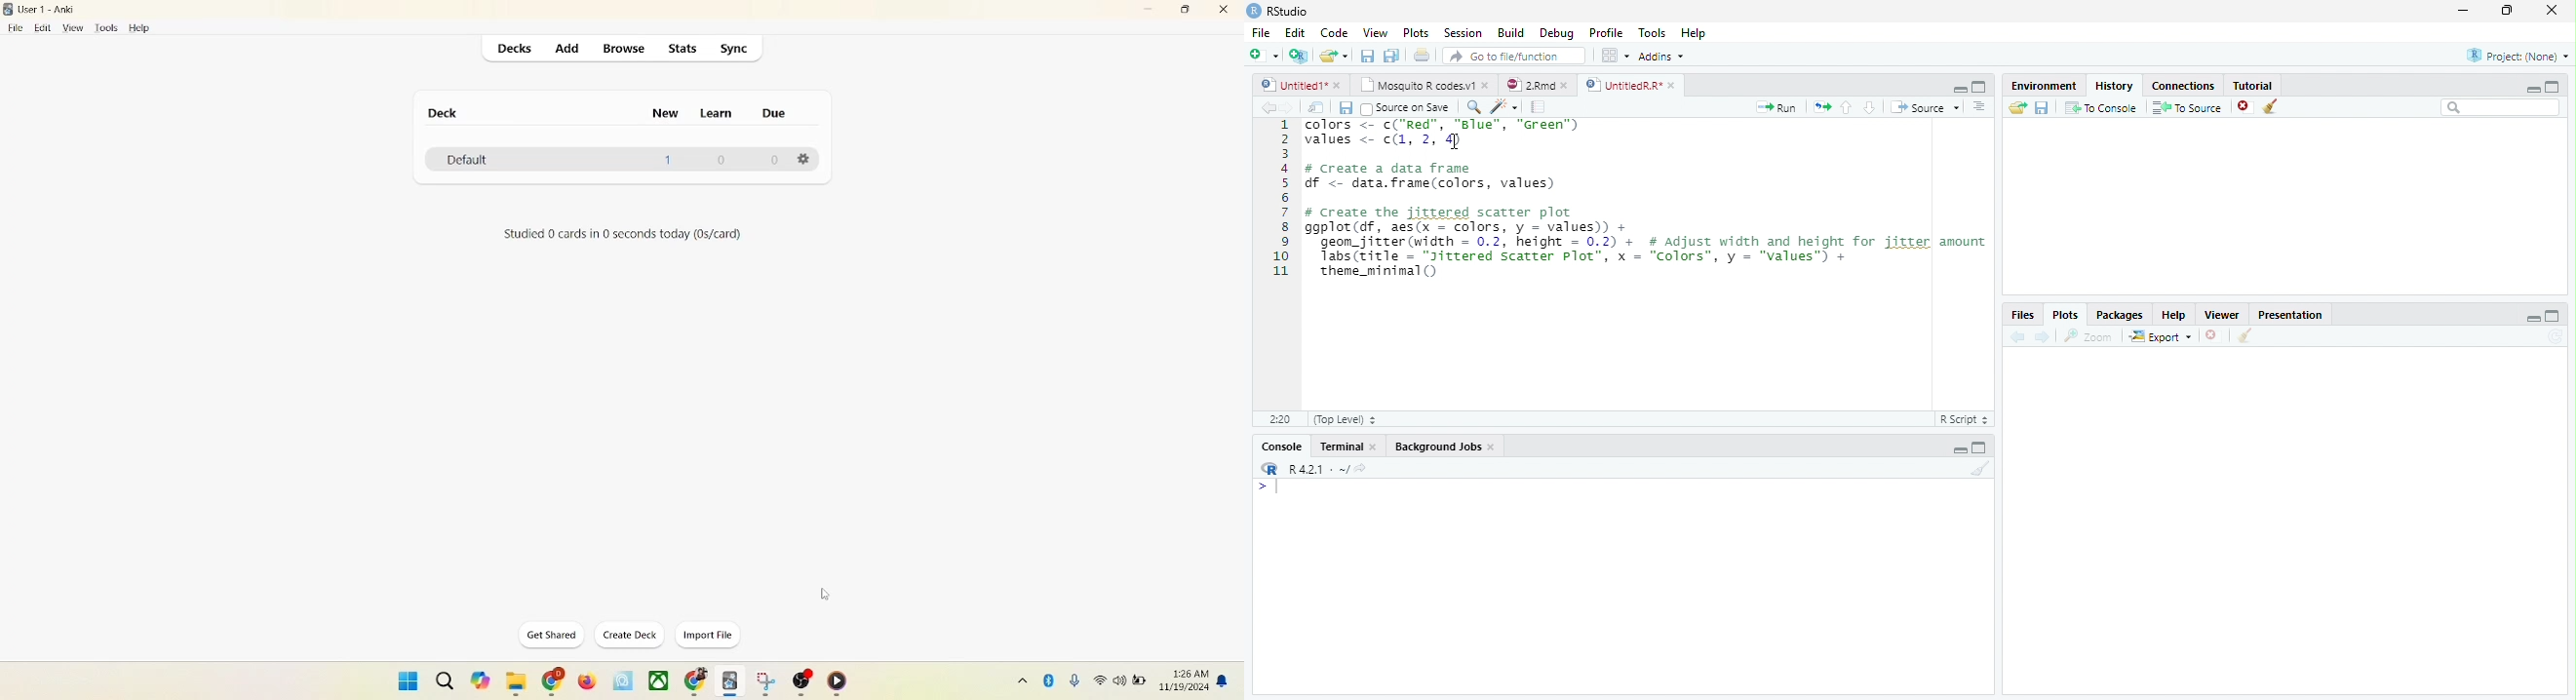 The height and width of the screenshot is (700, 2576). I want to click on text, so click(620, 233).